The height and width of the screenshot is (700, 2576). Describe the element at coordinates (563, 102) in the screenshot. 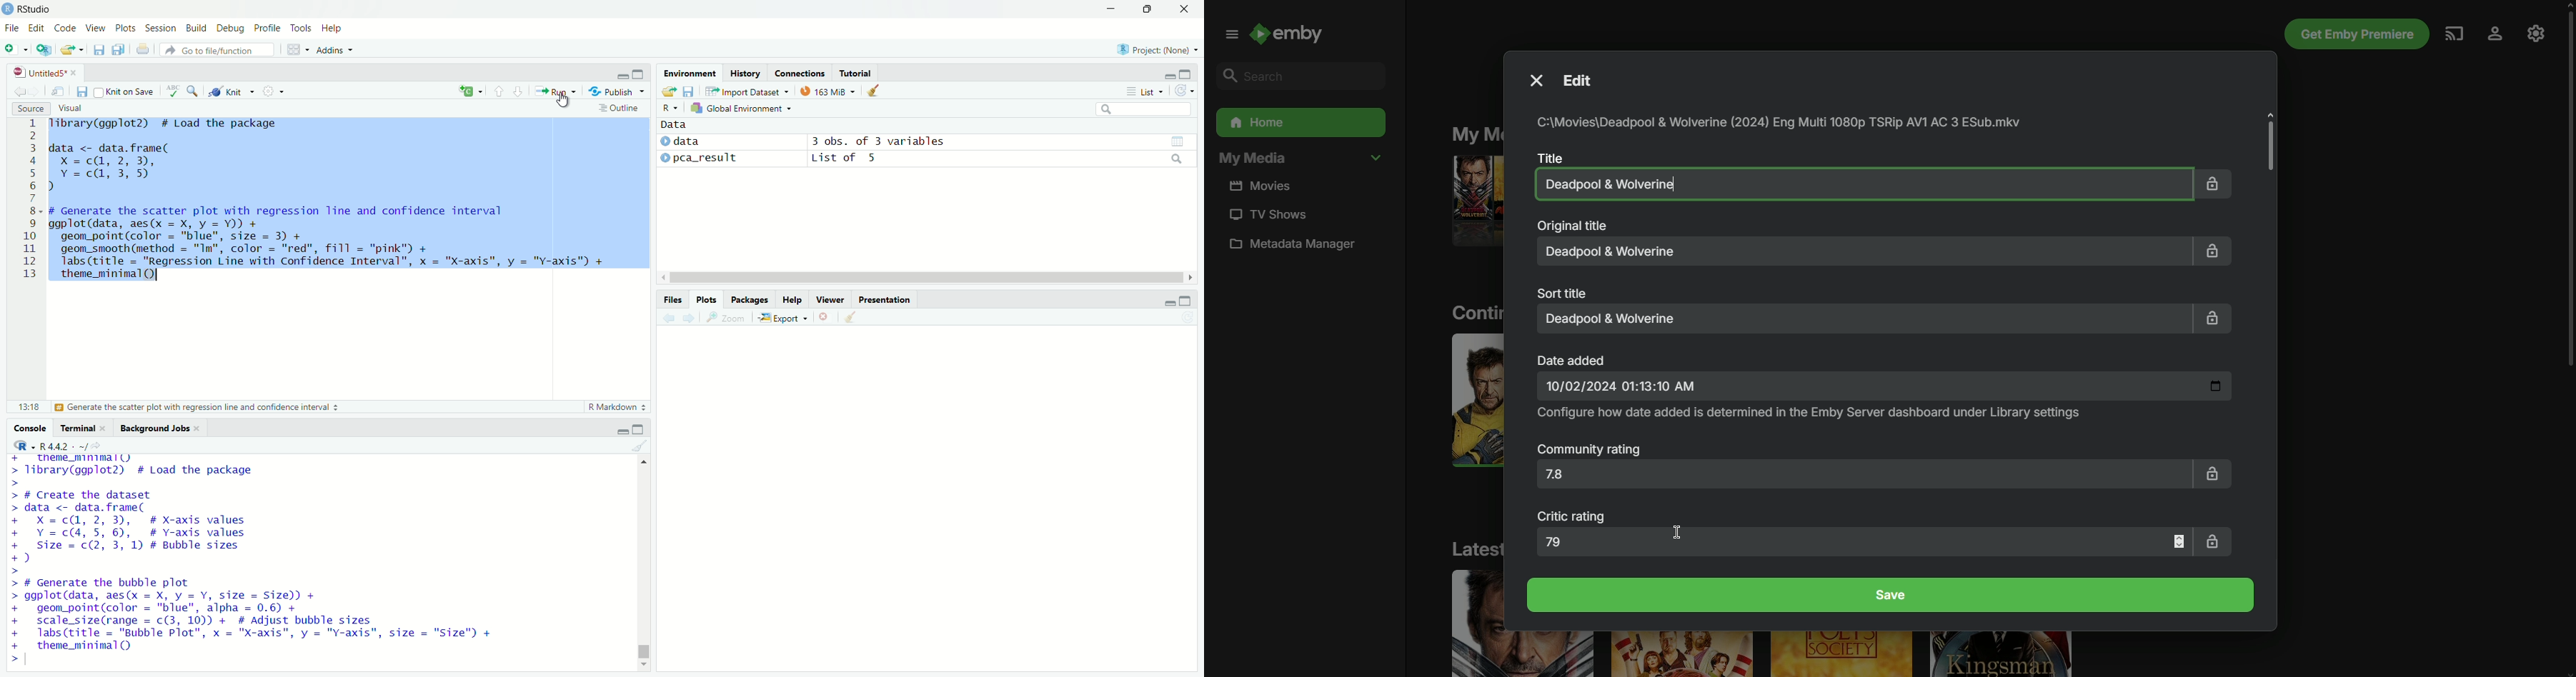

I see `cursor` at that location.